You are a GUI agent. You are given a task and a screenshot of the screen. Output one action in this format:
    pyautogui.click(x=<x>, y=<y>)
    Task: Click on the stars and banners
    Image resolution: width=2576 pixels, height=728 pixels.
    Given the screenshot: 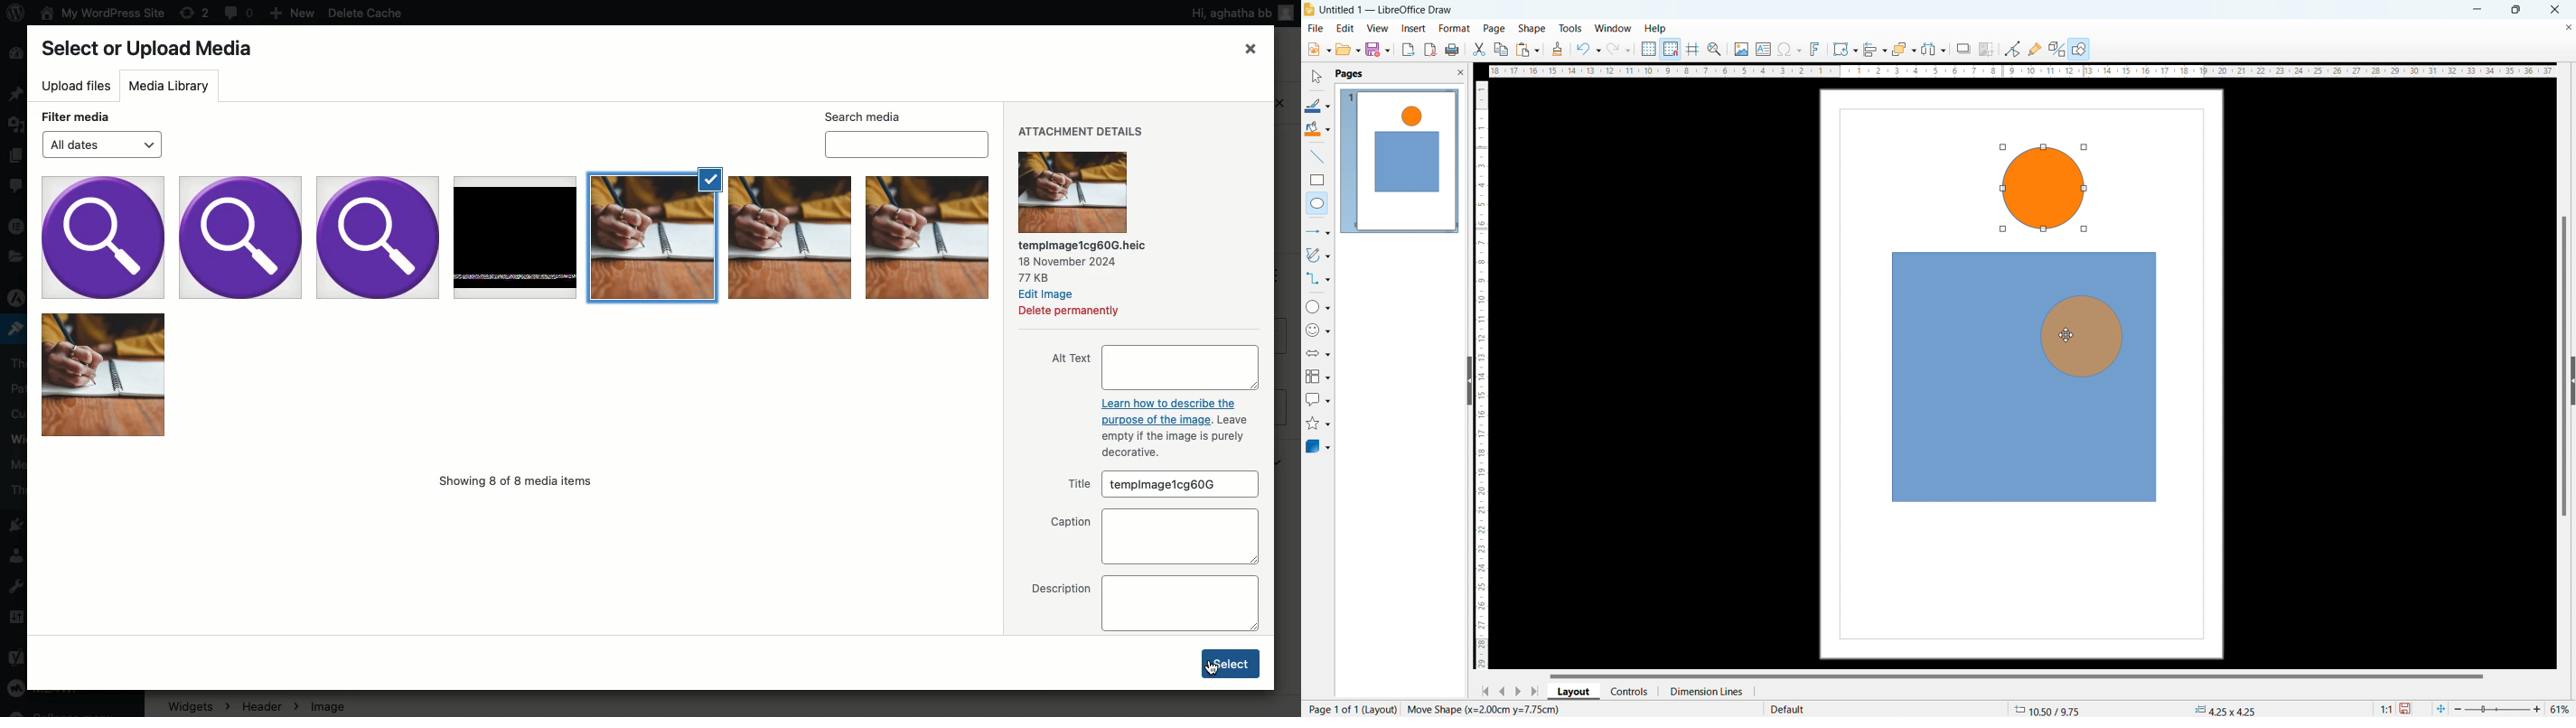 What is the action you would take?
    pyautogui.click(x=1317, y=425)
    